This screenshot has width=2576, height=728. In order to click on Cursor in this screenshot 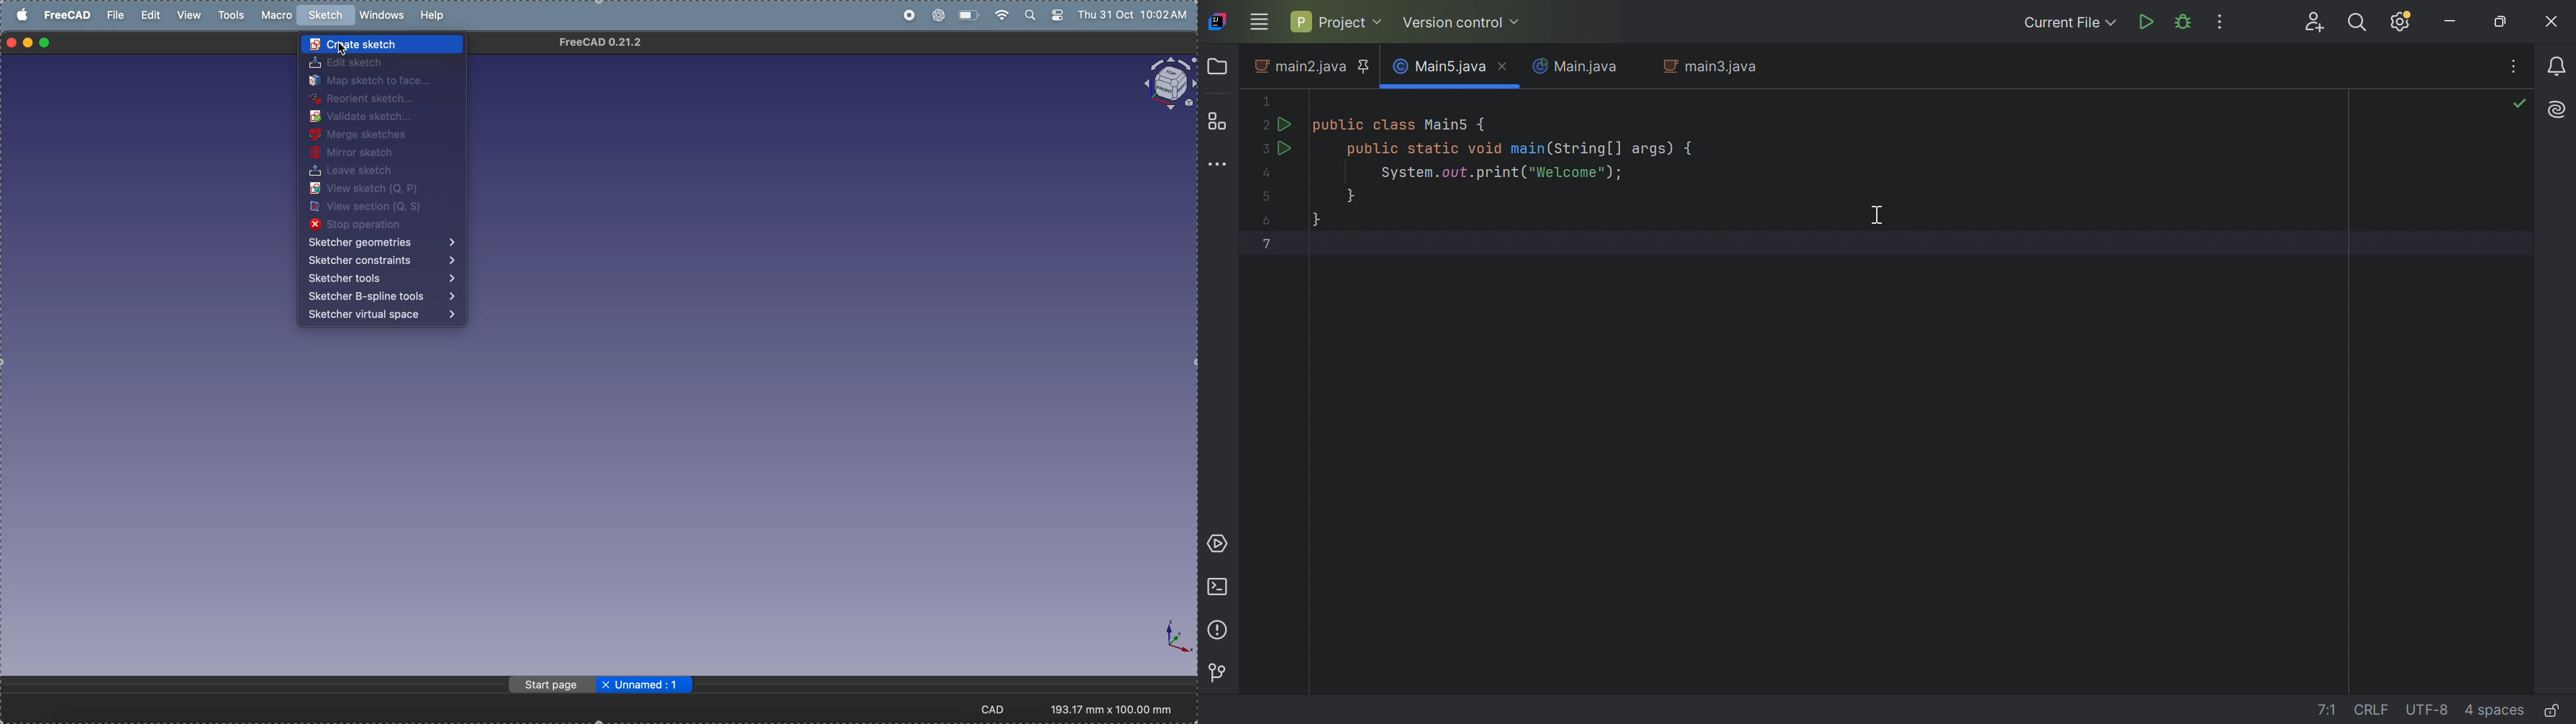, I will do `click(1875, 214)`.